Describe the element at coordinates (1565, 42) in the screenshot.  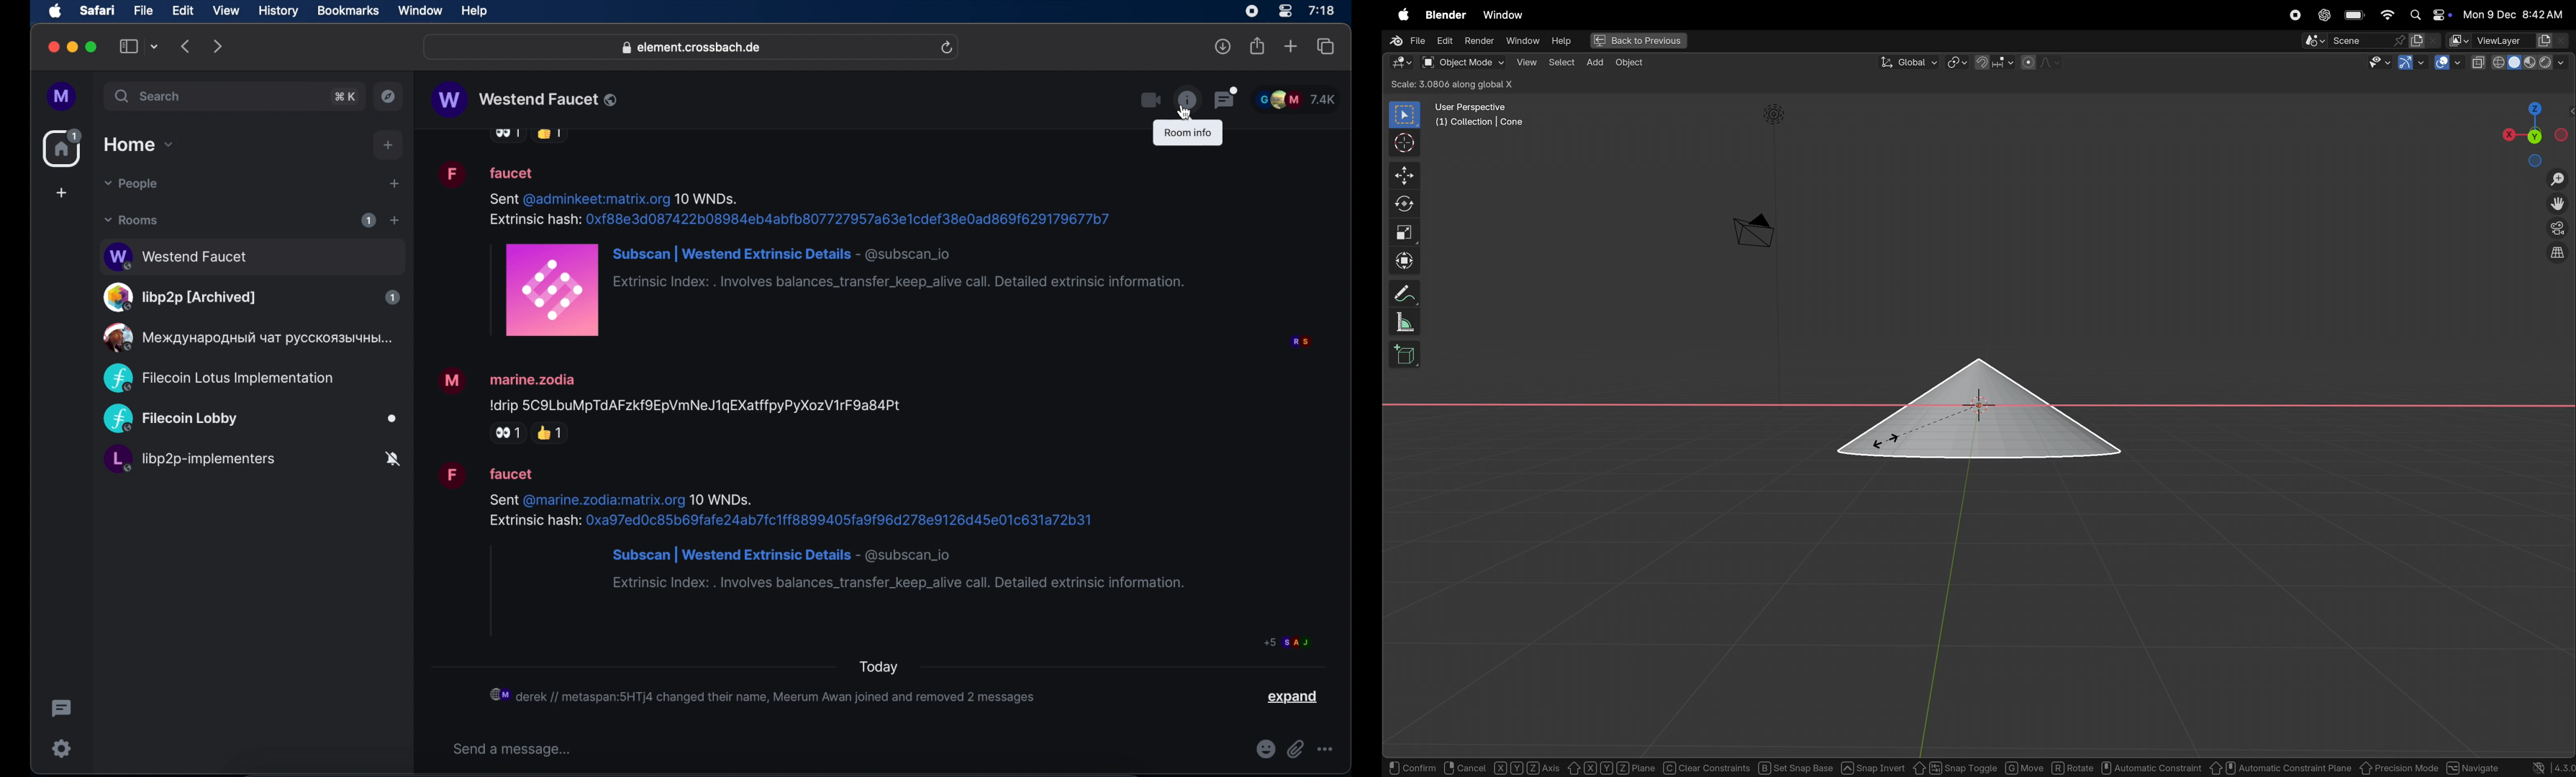
I see `help` at that location.